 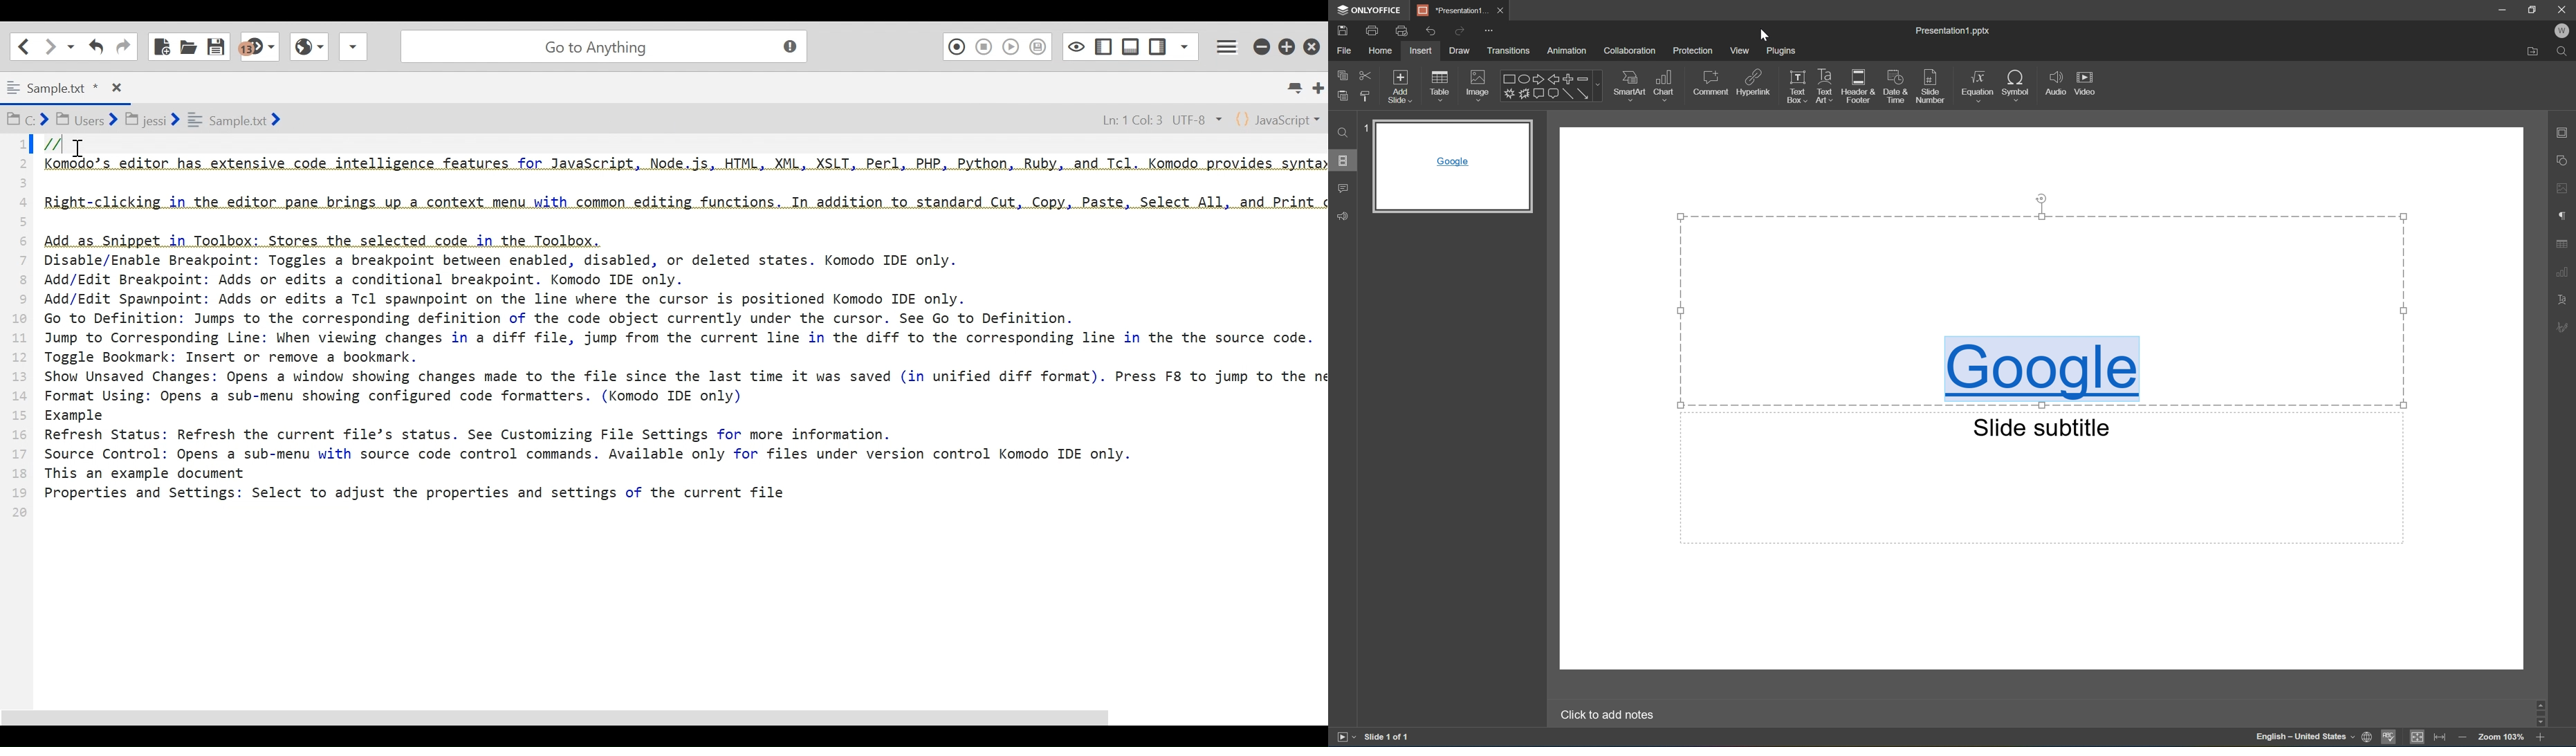 What do you see at coordinates (1403, 31) in the screenshot?
I see `Quick print` at bounding box center [1403, 31].